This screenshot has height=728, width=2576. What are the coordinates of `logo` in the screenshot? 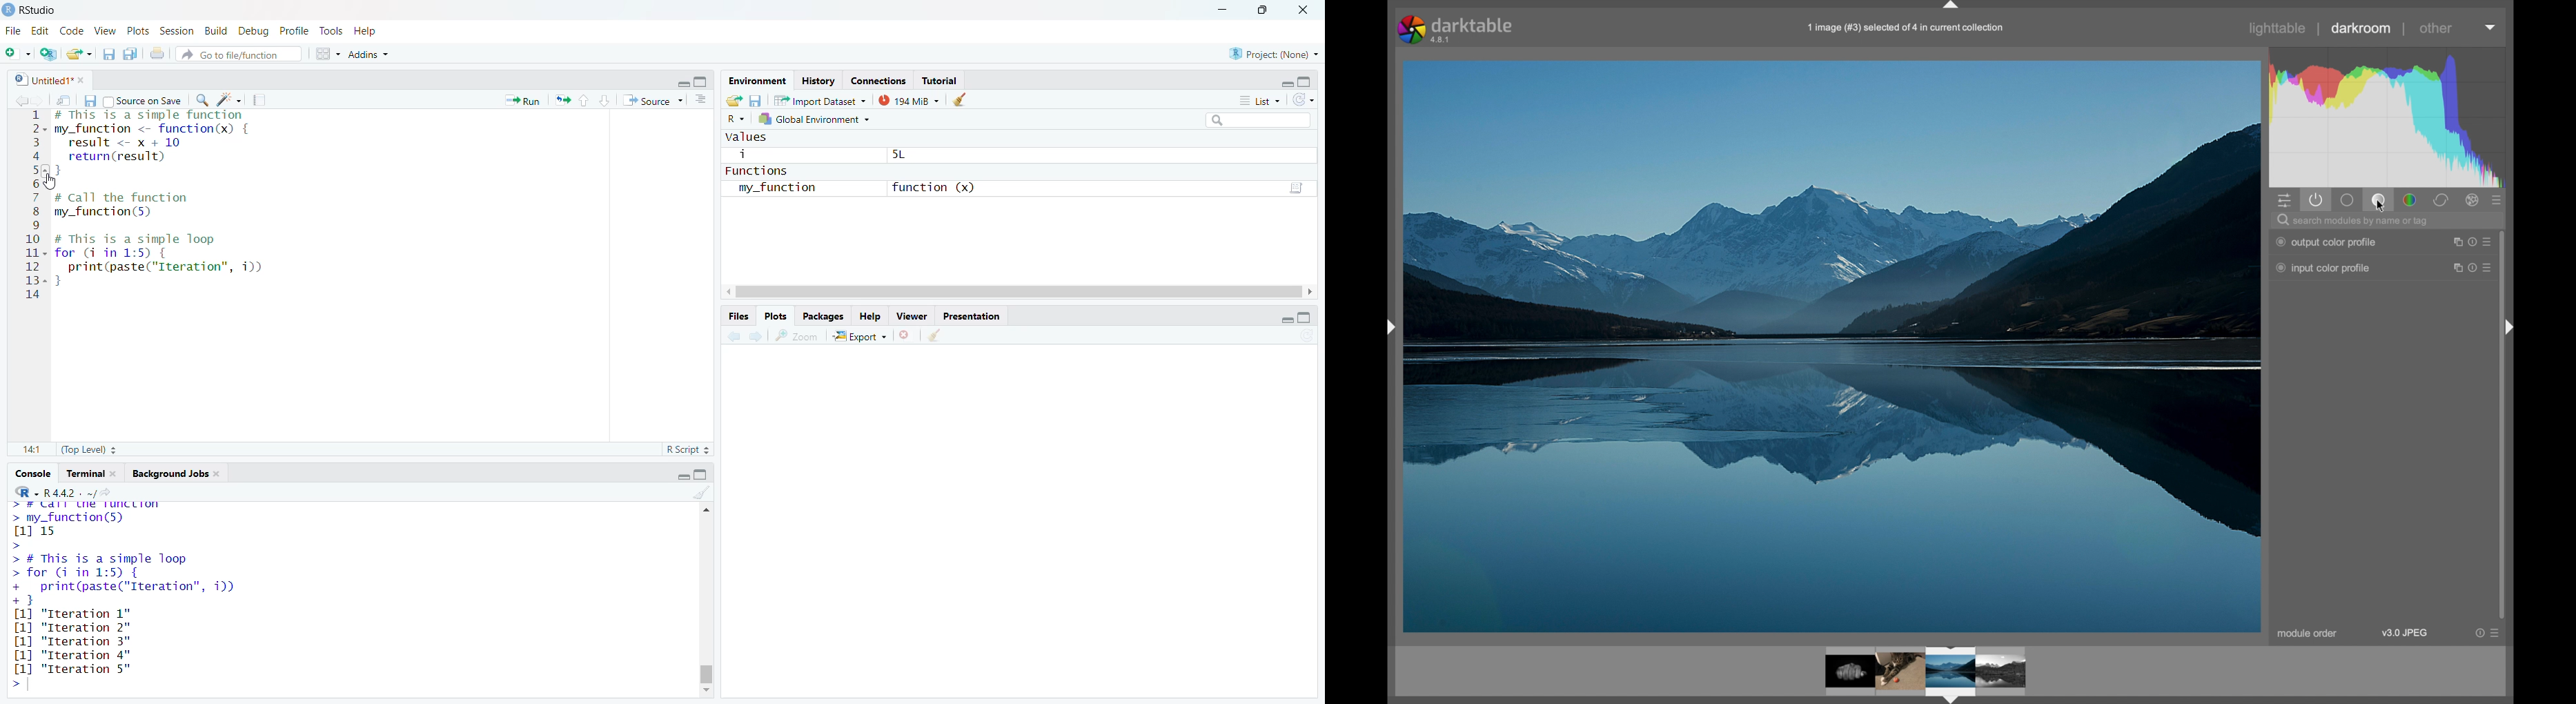 It's located at (8, 10).